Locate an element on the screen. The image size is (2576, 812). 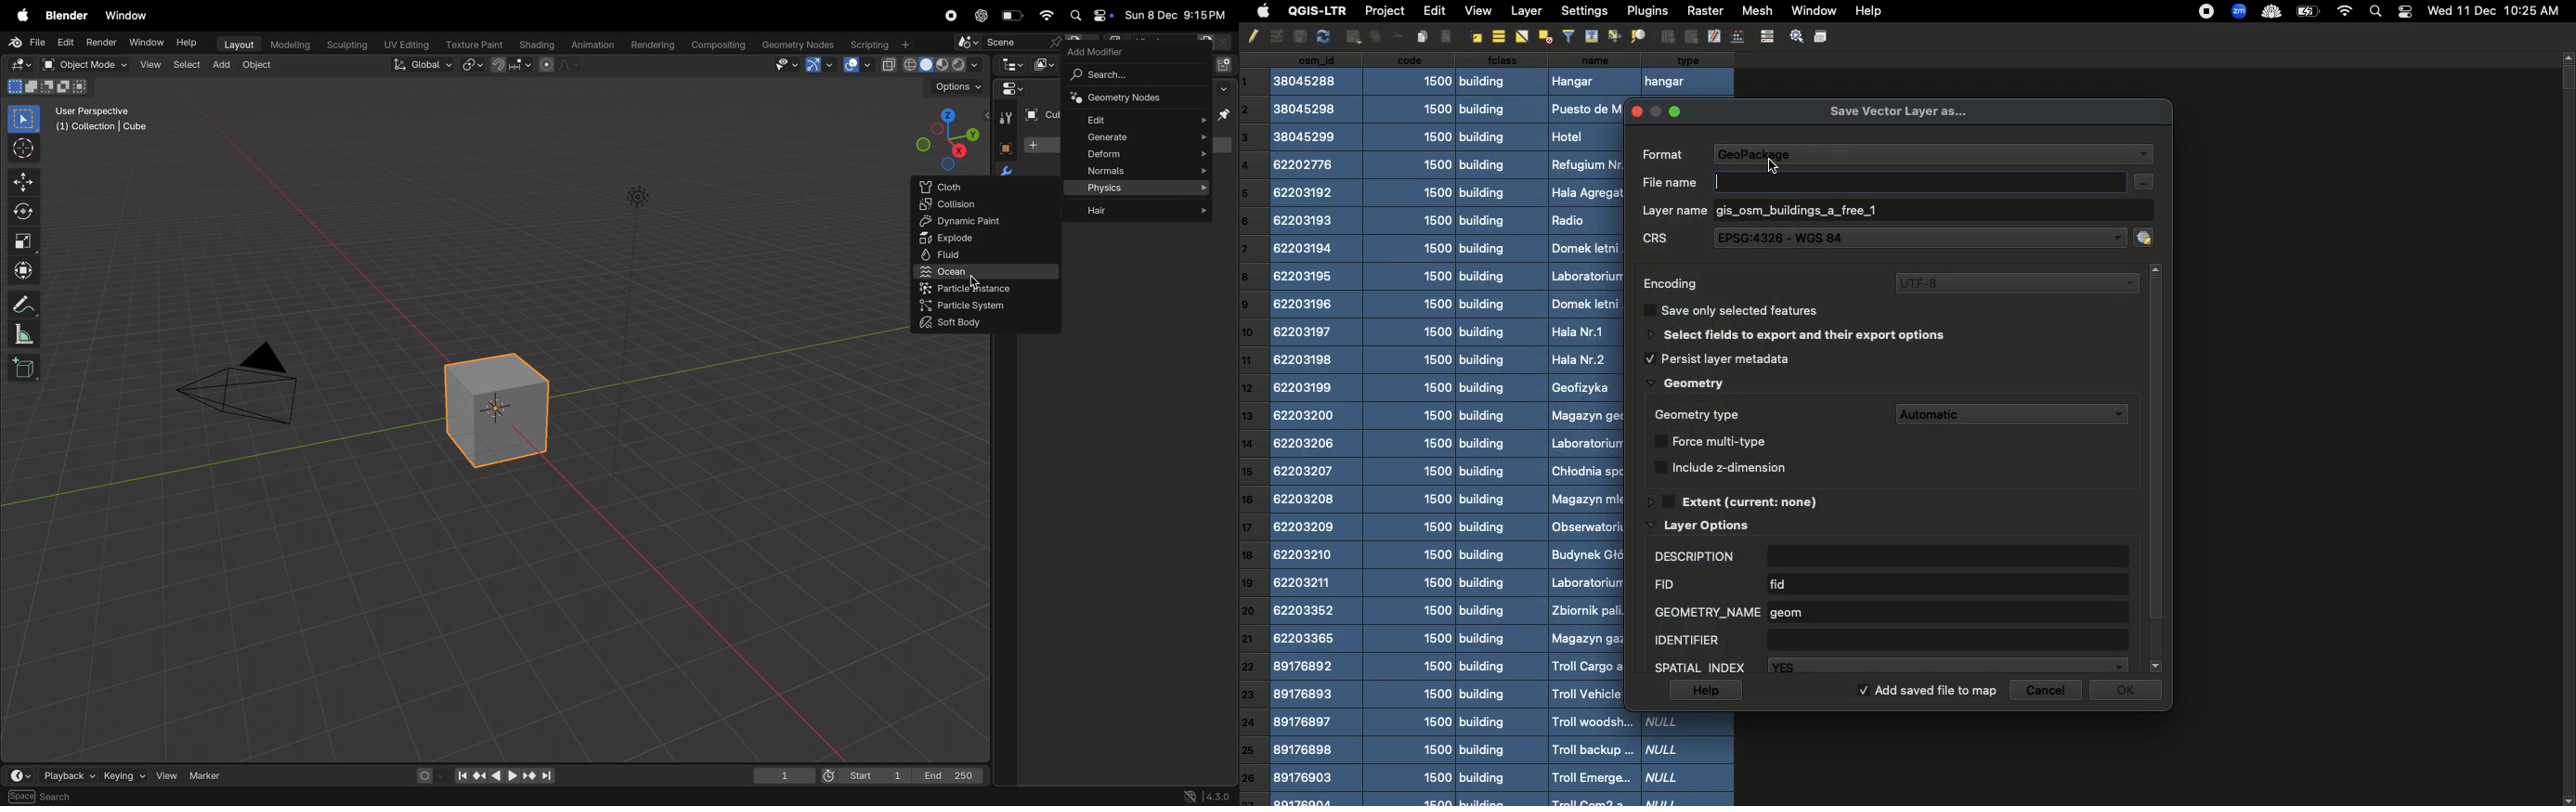
object mode is located at coordinates (96, 65).